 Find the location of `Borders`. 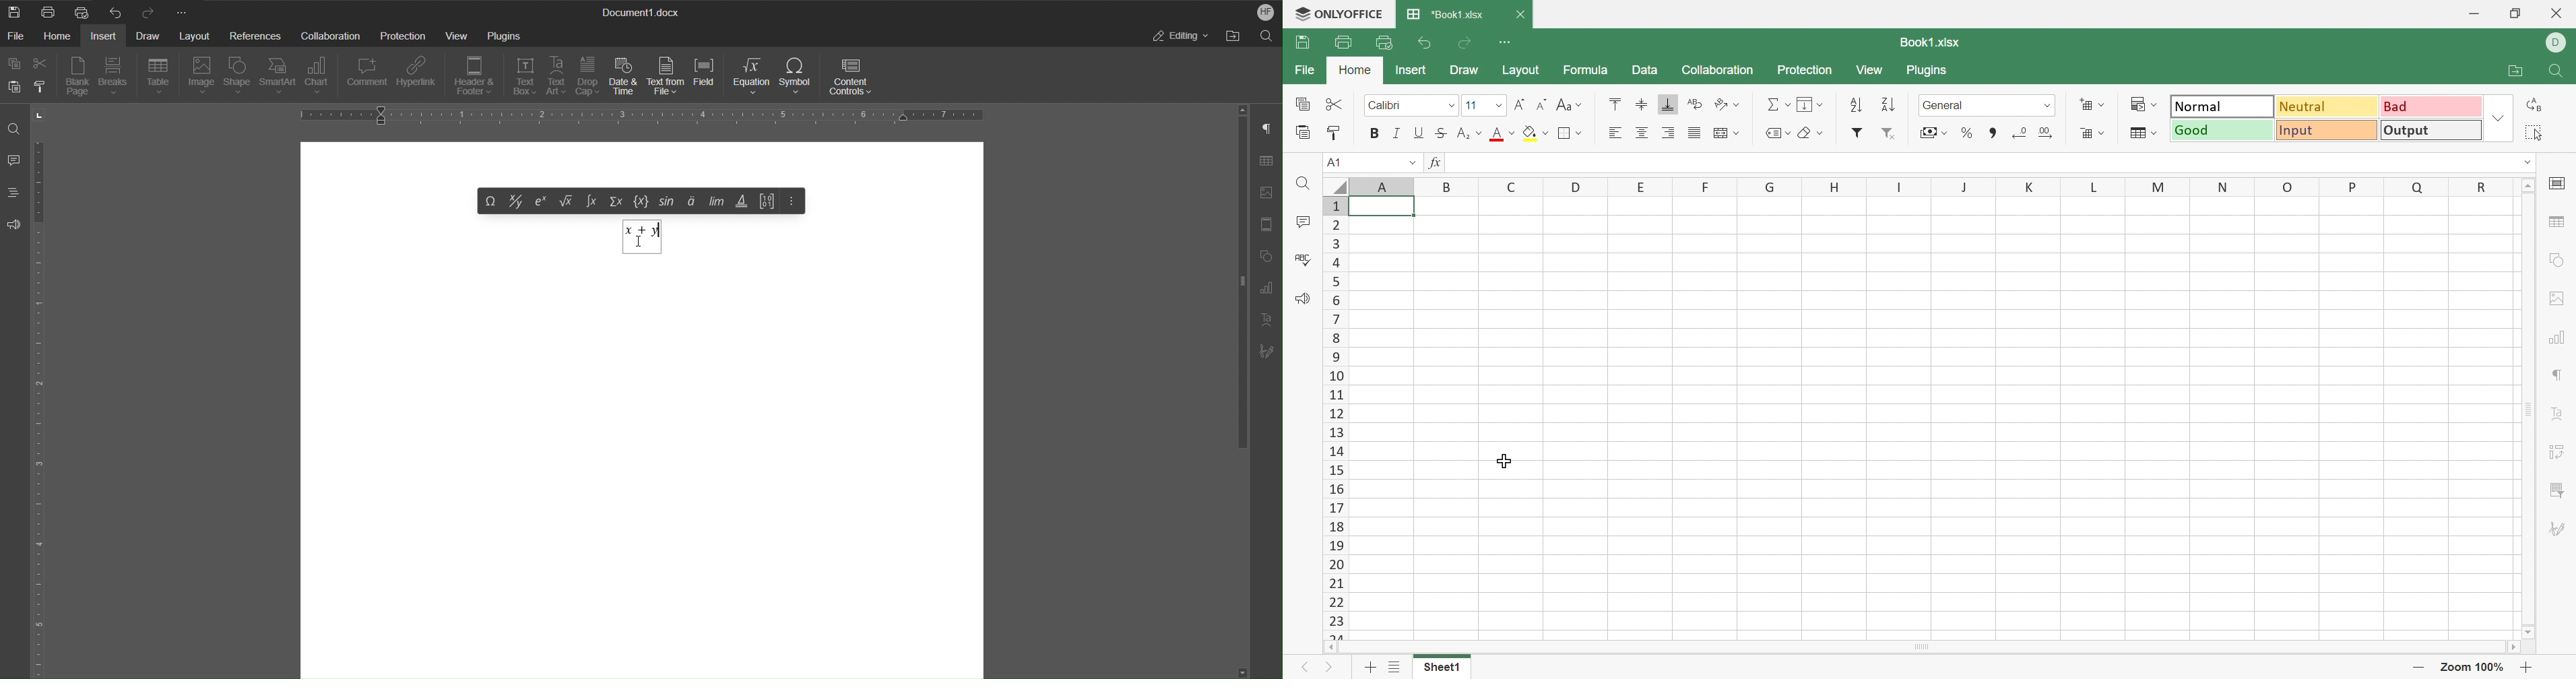

Borders is located at coordinates (1572, 133).